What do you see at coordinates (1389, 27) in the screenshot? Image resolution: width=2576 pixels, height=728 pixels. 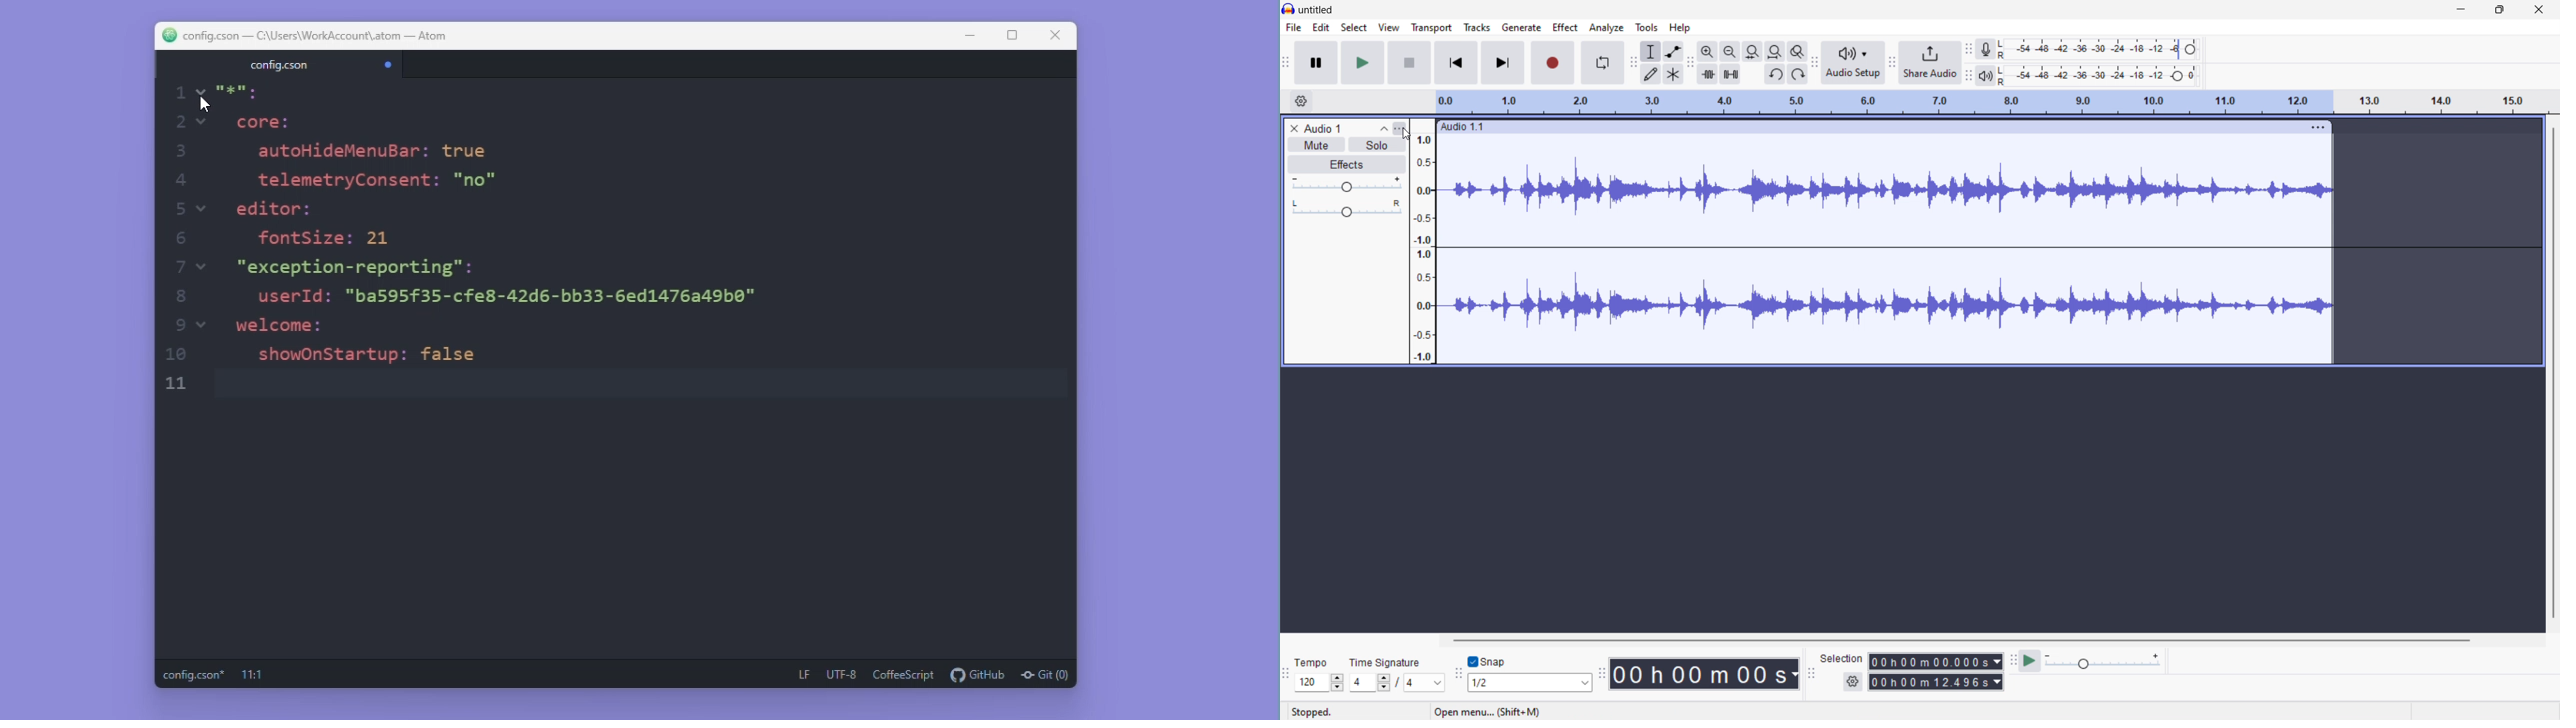 I see `view` at bounding box center [1389, 27].